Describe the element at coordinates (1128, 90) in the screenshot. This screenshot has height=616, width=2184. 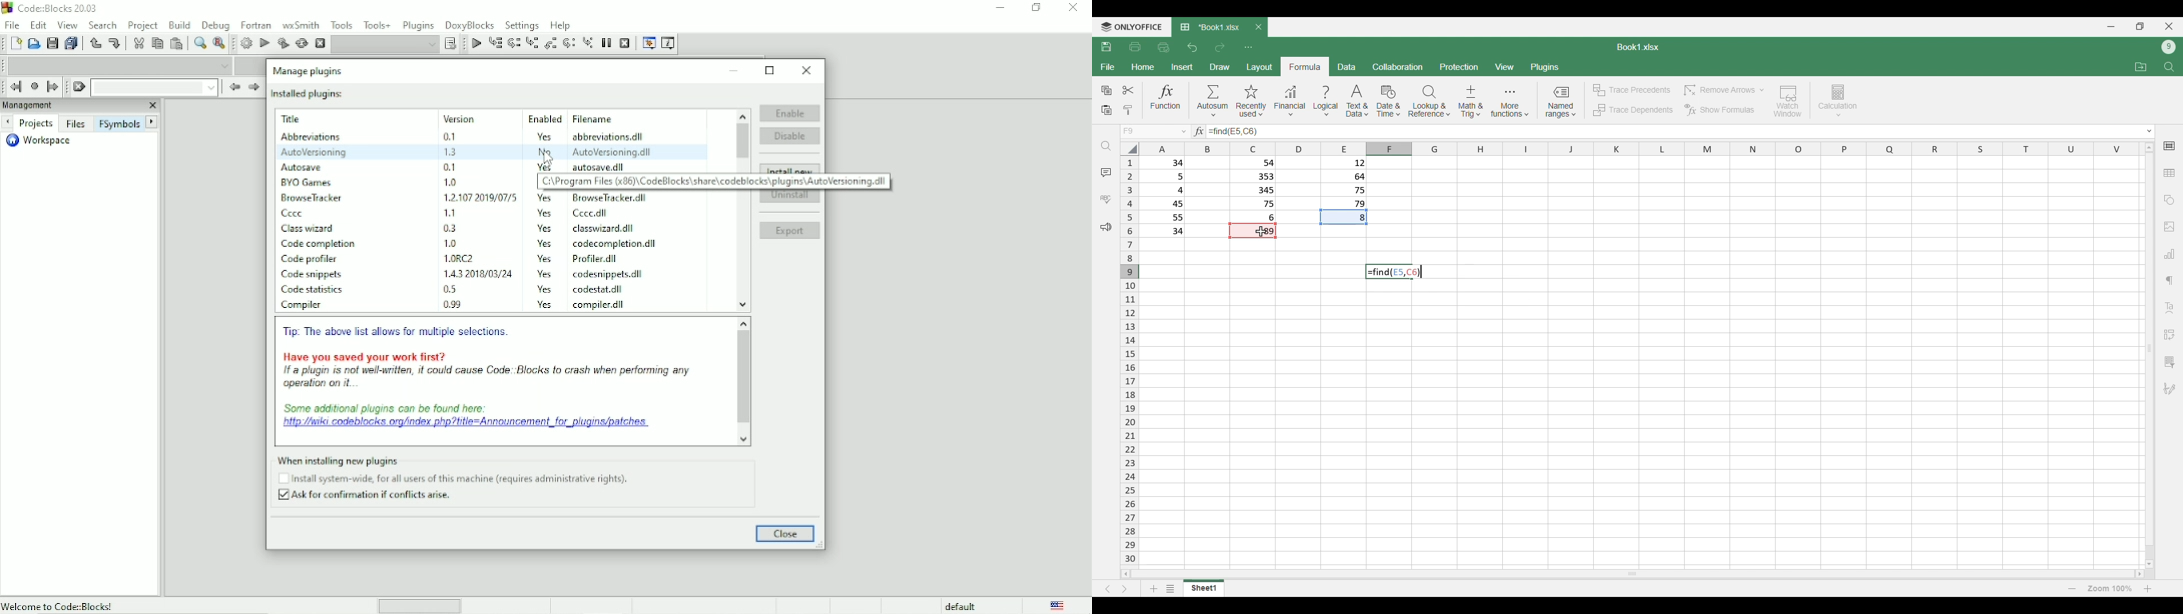
I see `Cut` at that location.